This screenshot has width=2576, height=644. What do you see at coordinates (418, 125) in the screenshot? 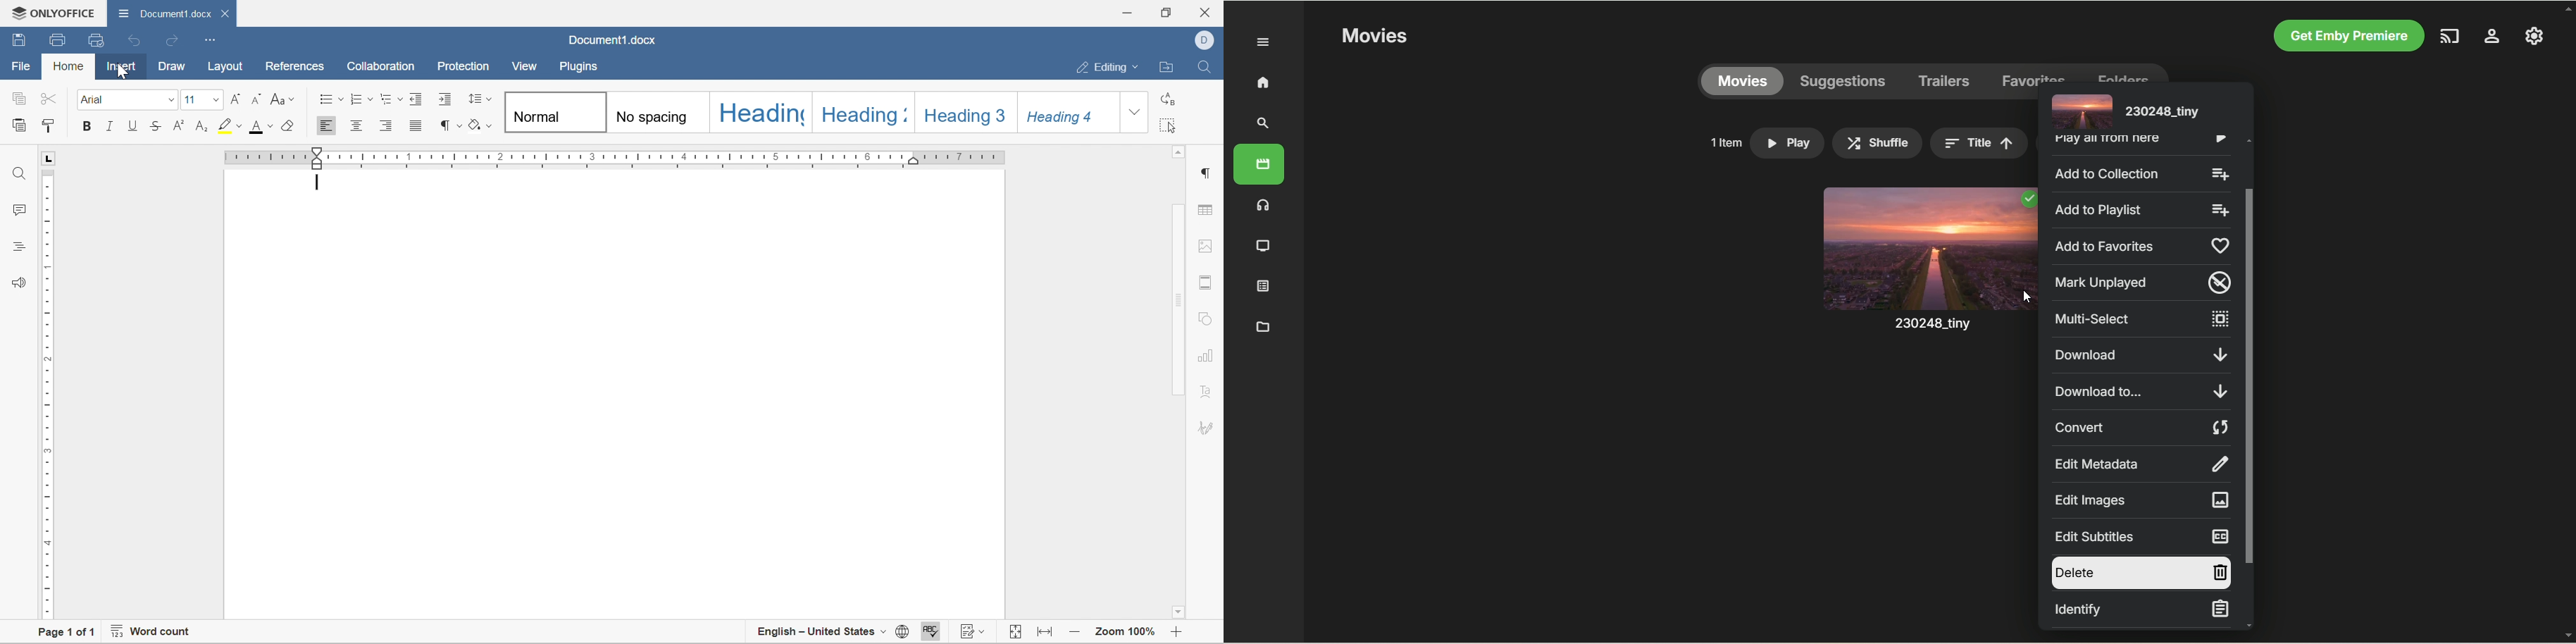
I see `Justified` at bounding box center [418, 125].